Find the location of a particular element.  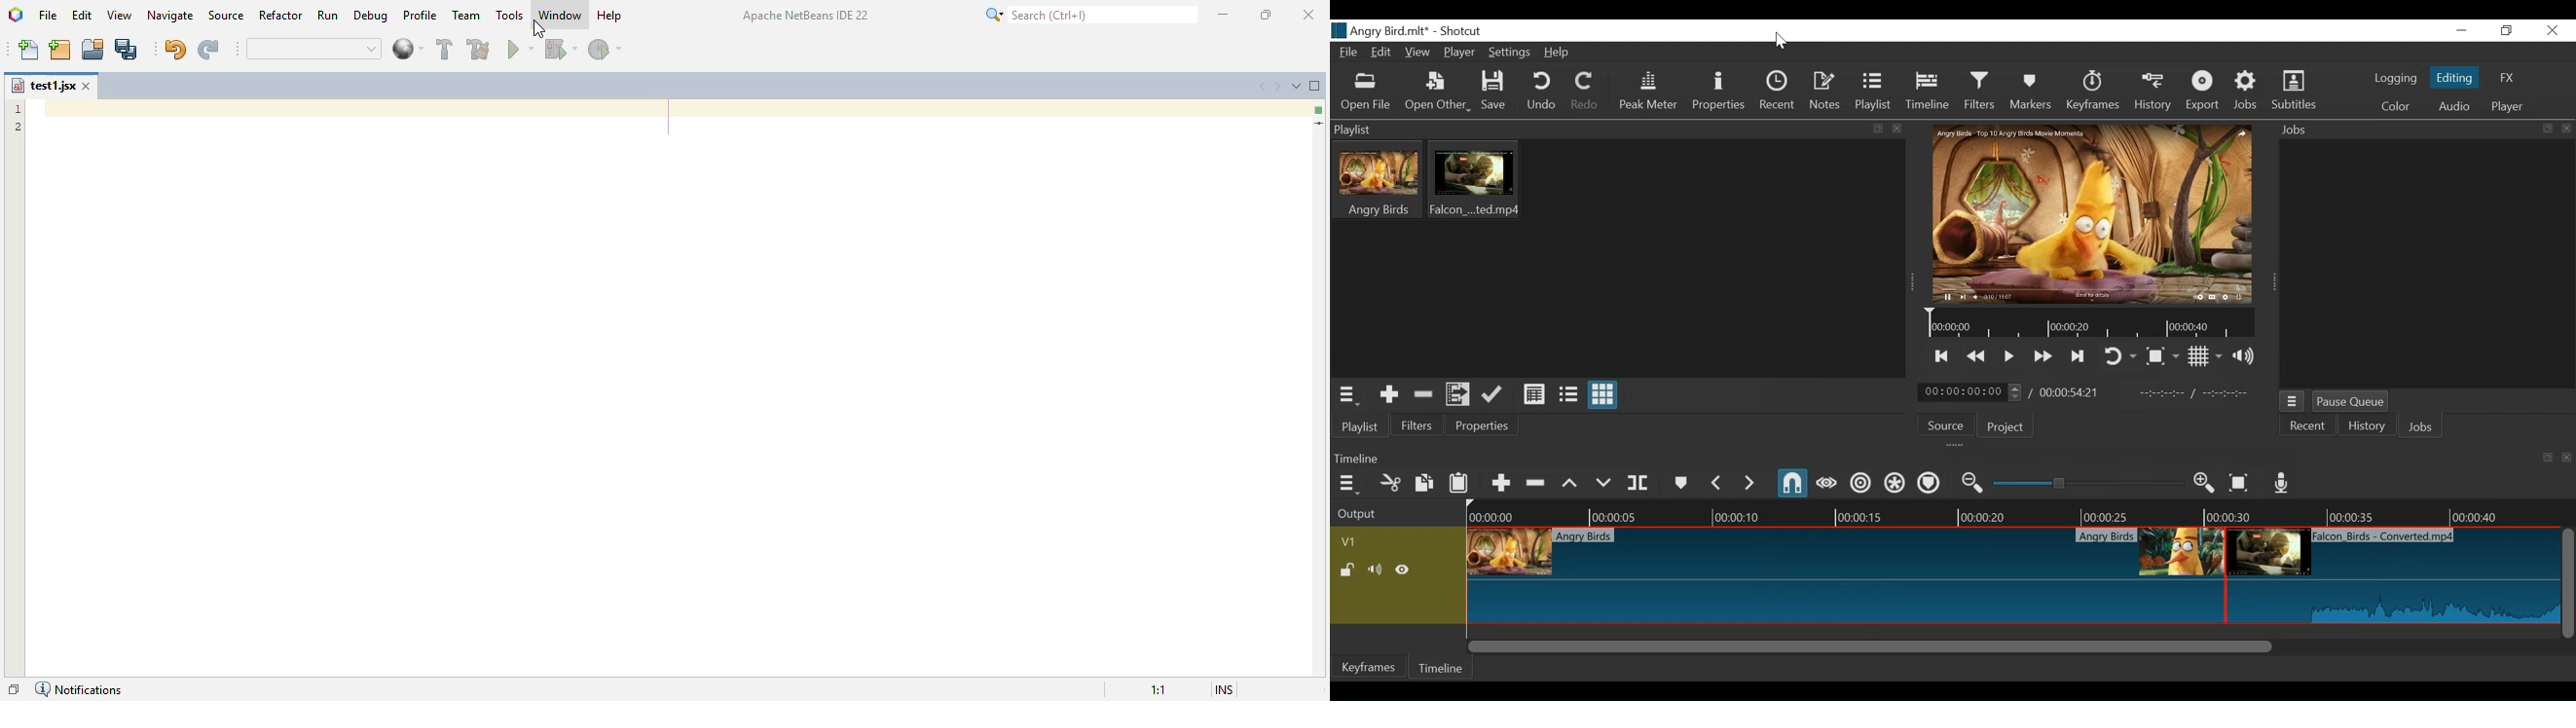

View as icons is located at coordinates (1602, 395).